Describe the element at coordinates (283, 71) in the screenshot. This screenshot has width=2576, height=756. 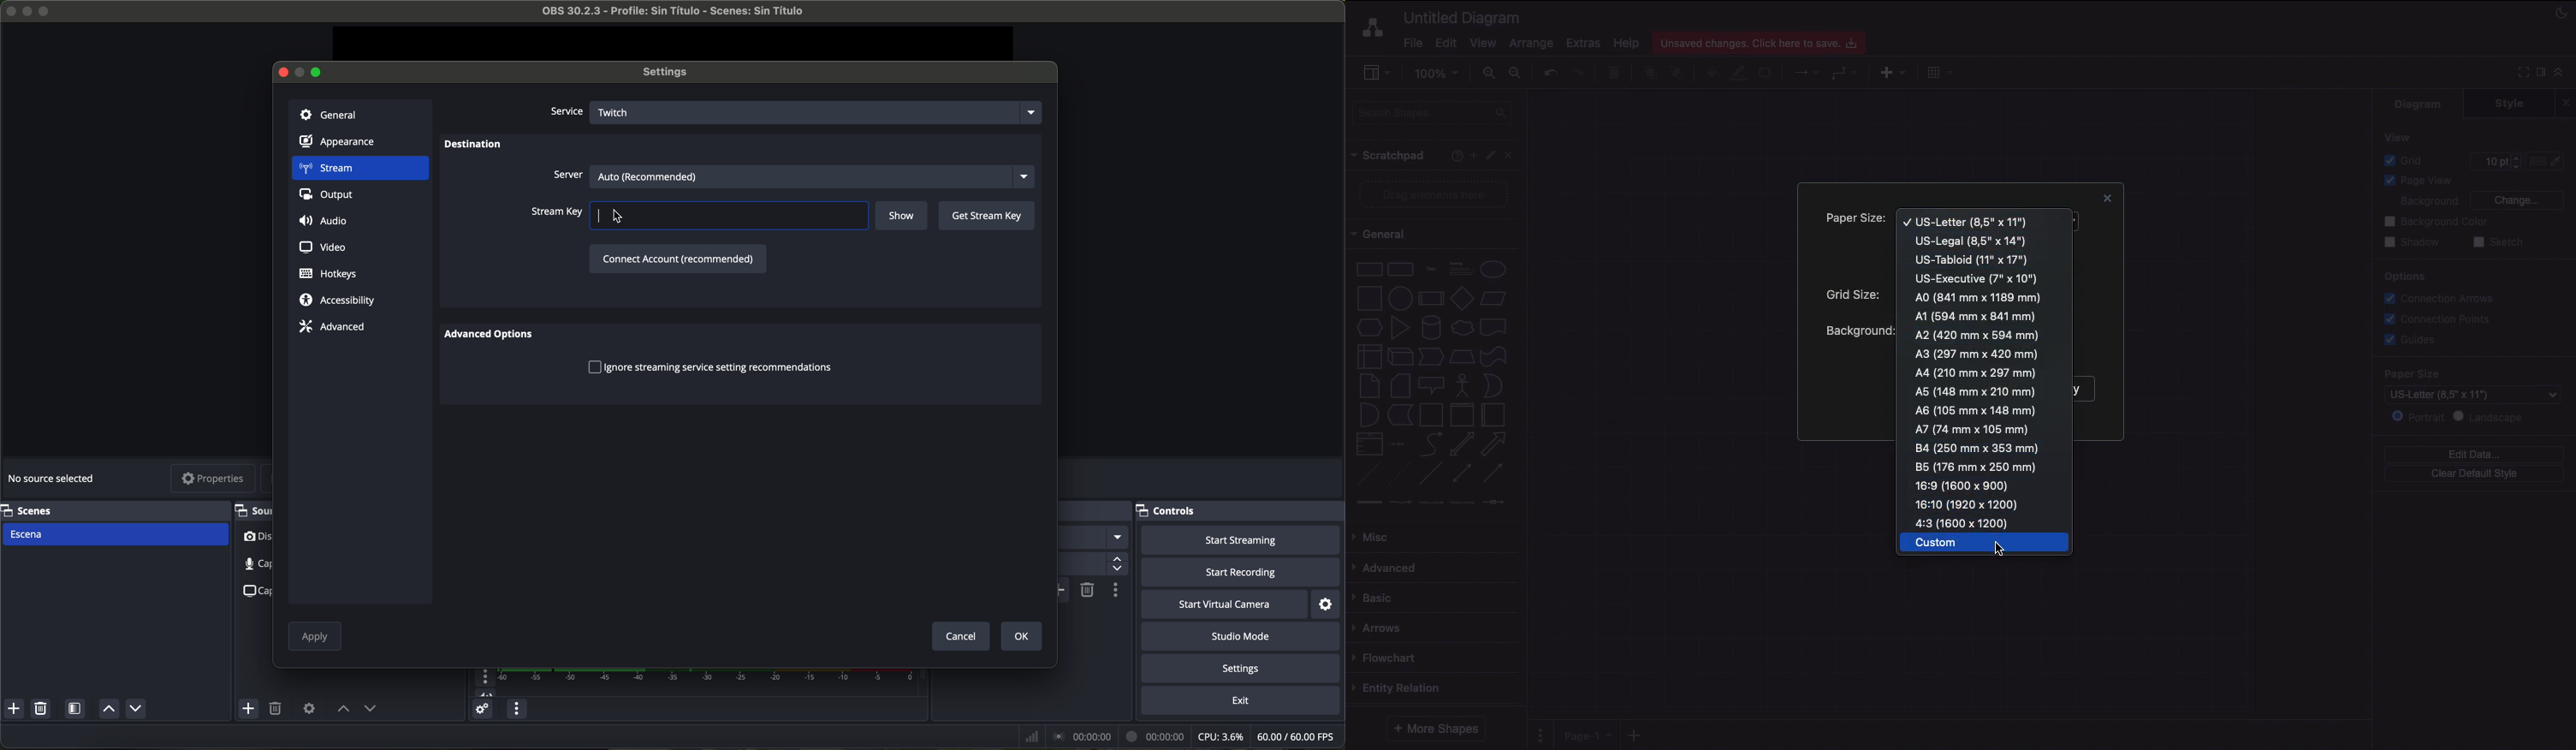
I see `close window` at that location.